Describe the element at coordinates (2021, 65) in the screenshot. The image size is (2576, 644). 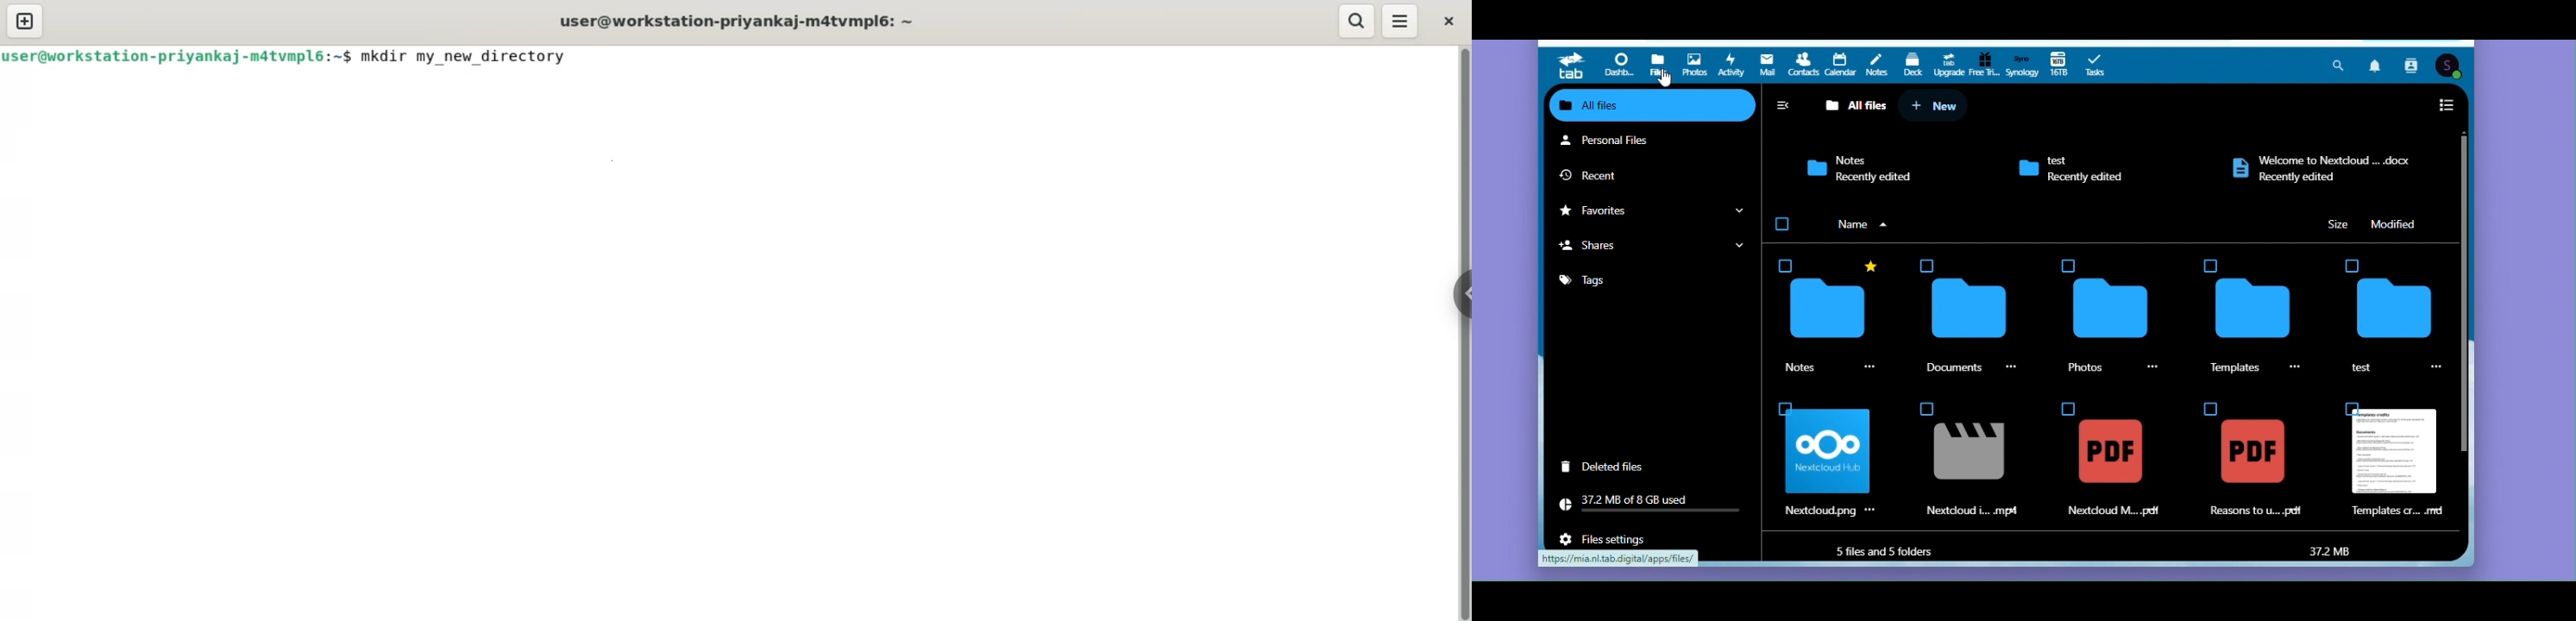
I see `Synology` at that location.